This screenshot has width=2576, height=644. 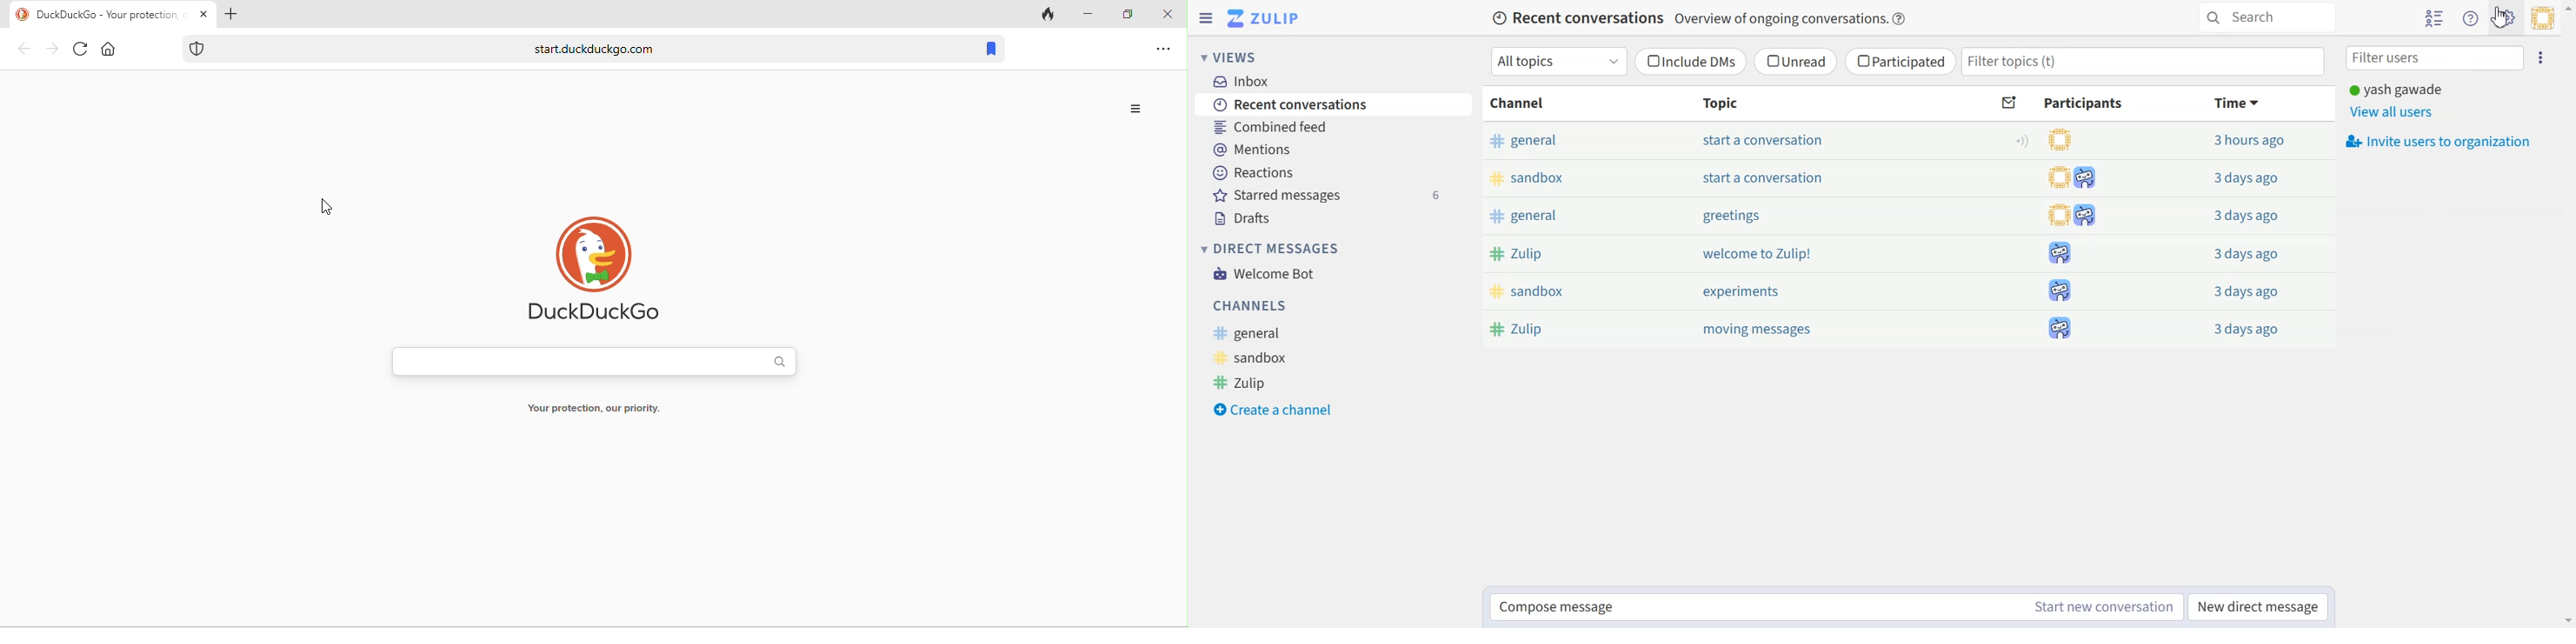 I want to click on Ellipsis, so click(x=2544, y=57).